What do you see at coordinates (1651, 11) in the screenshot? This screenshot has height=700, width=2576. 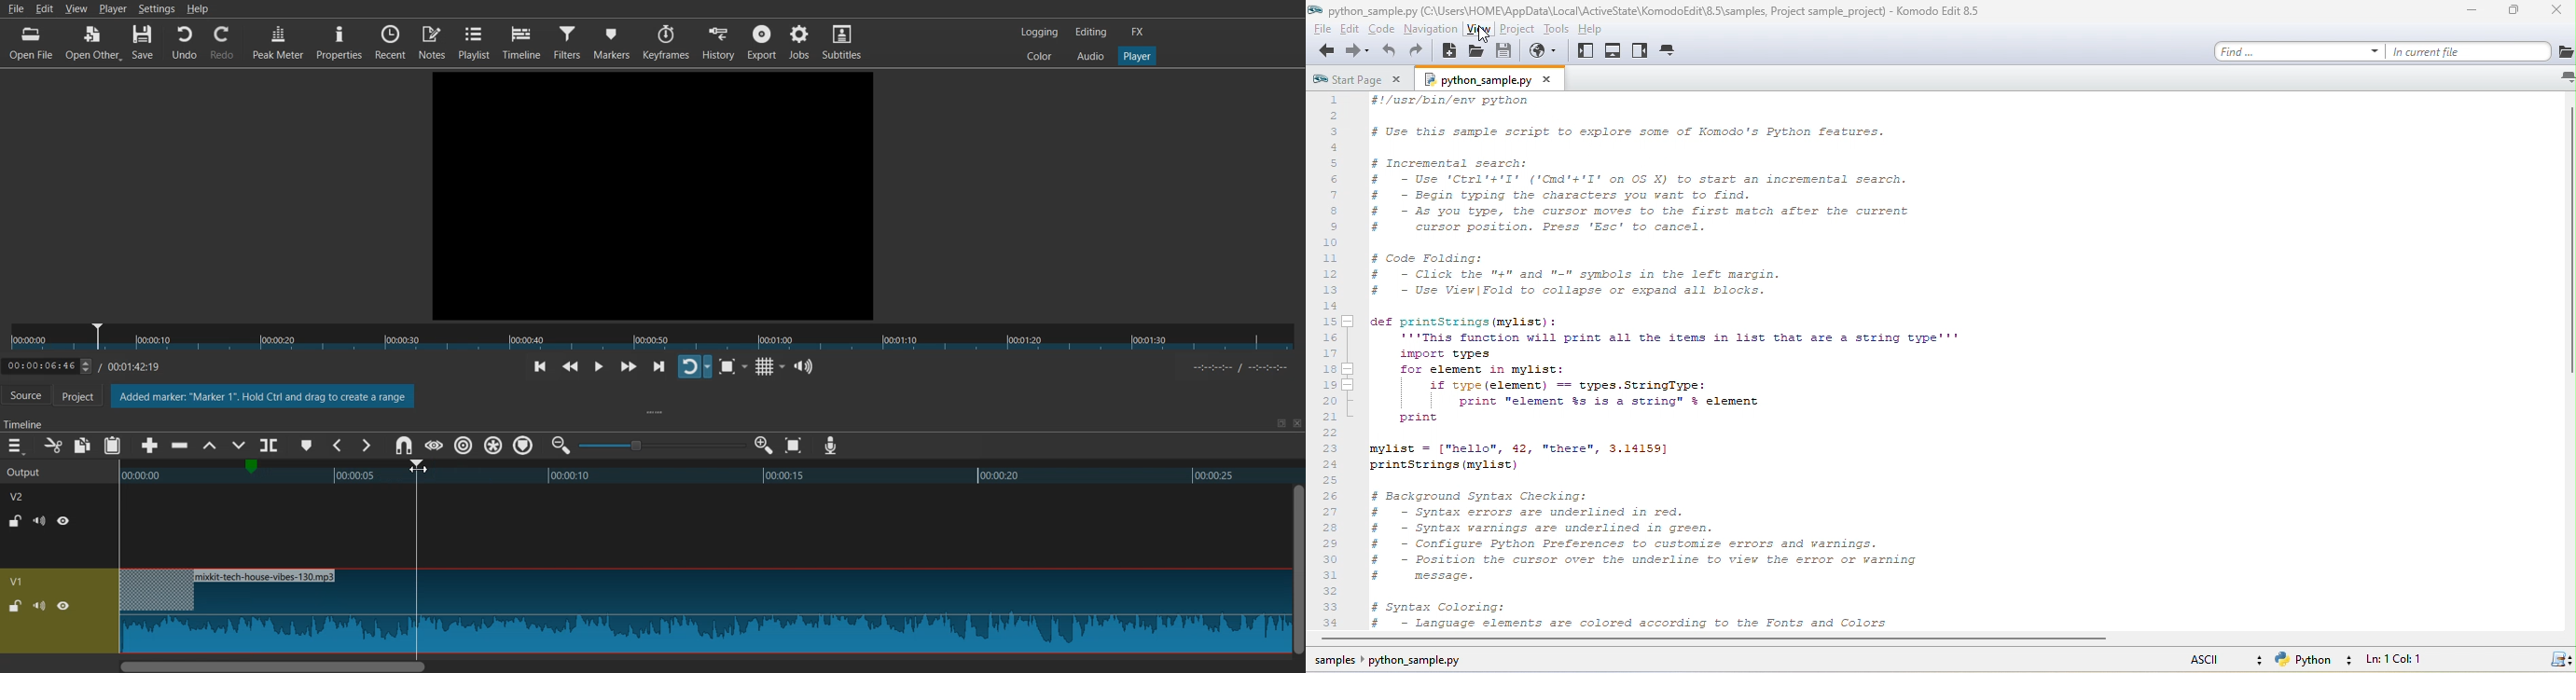 I see `title` at bounding box center [1651, 11].